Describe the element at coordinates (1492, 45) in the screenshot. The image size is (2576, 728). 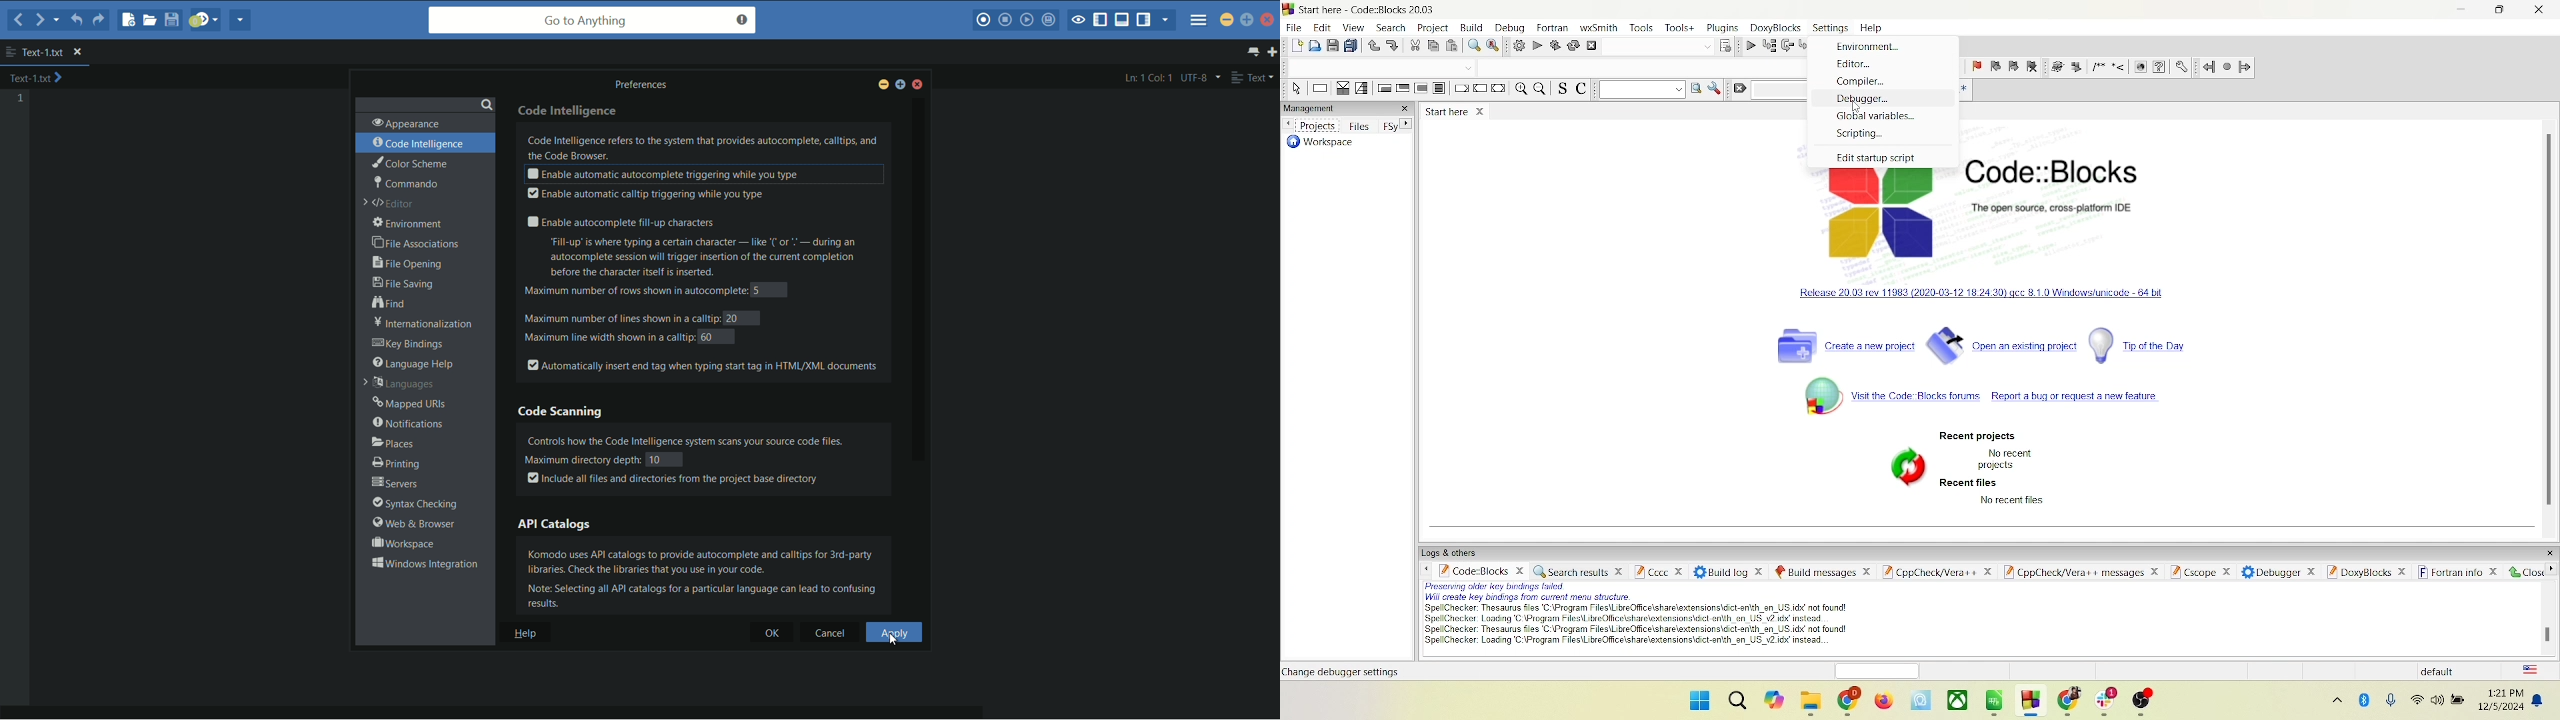
I see `replace` at that location.